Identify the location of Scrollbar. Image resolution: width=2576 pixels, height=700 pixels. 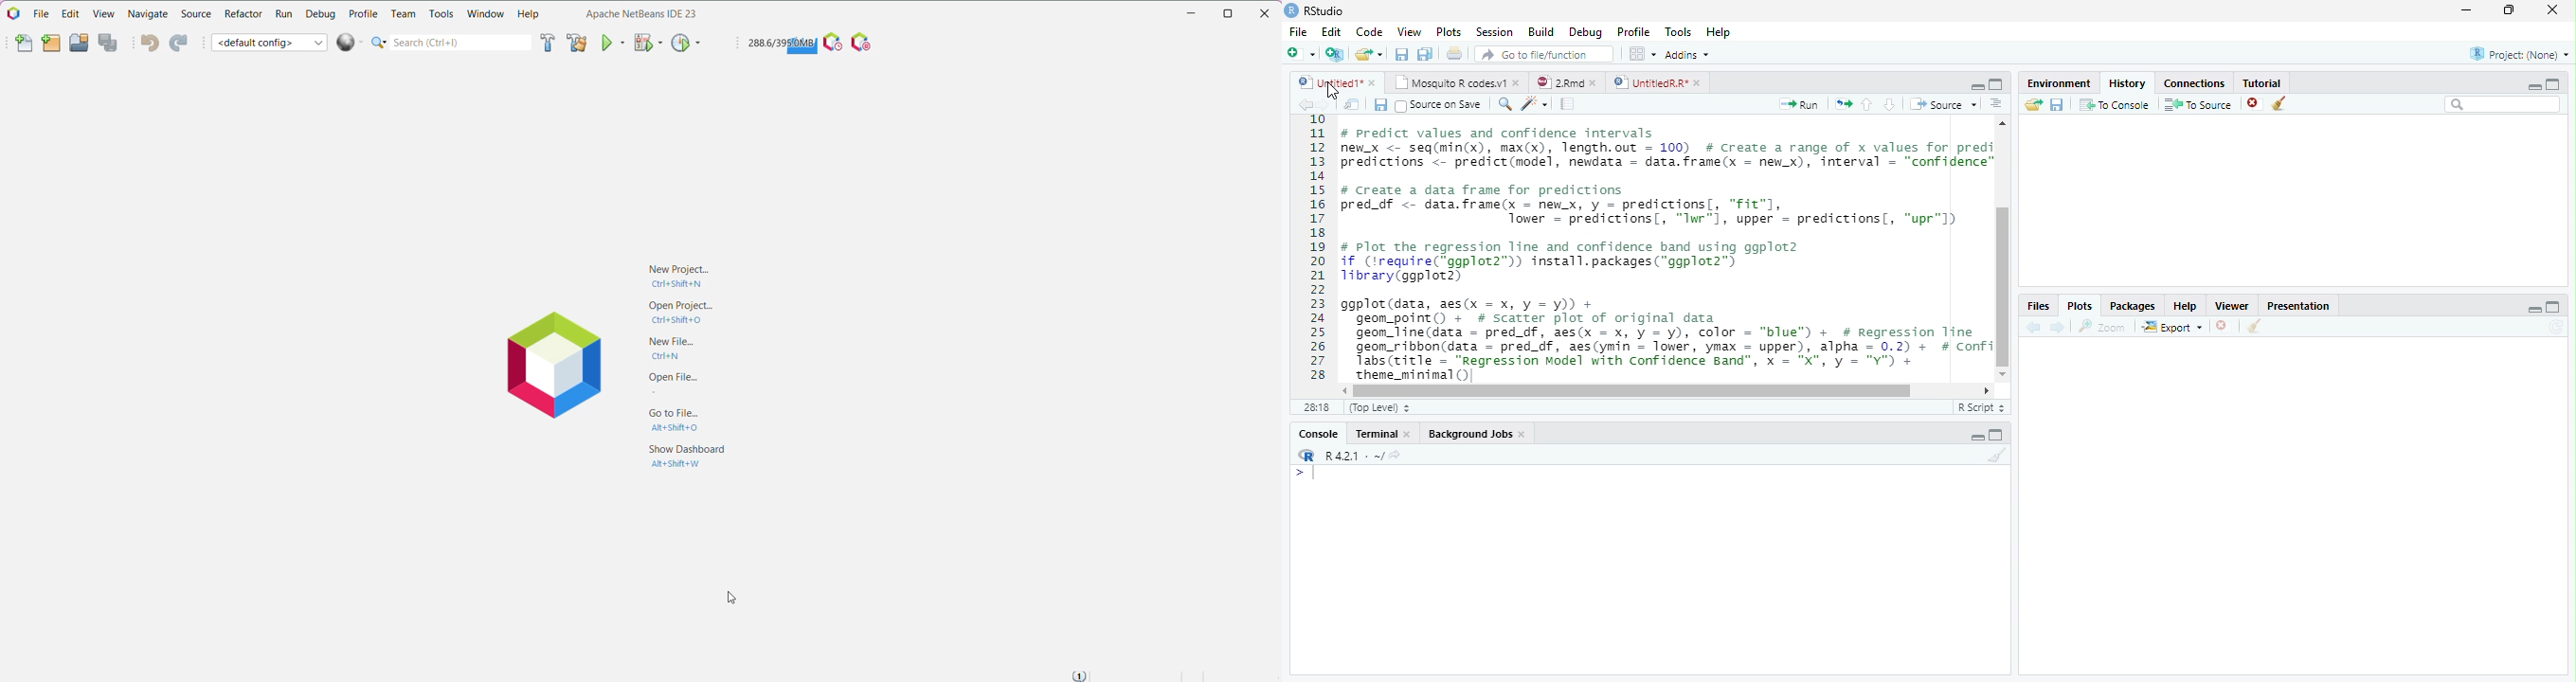
(1666, 390).